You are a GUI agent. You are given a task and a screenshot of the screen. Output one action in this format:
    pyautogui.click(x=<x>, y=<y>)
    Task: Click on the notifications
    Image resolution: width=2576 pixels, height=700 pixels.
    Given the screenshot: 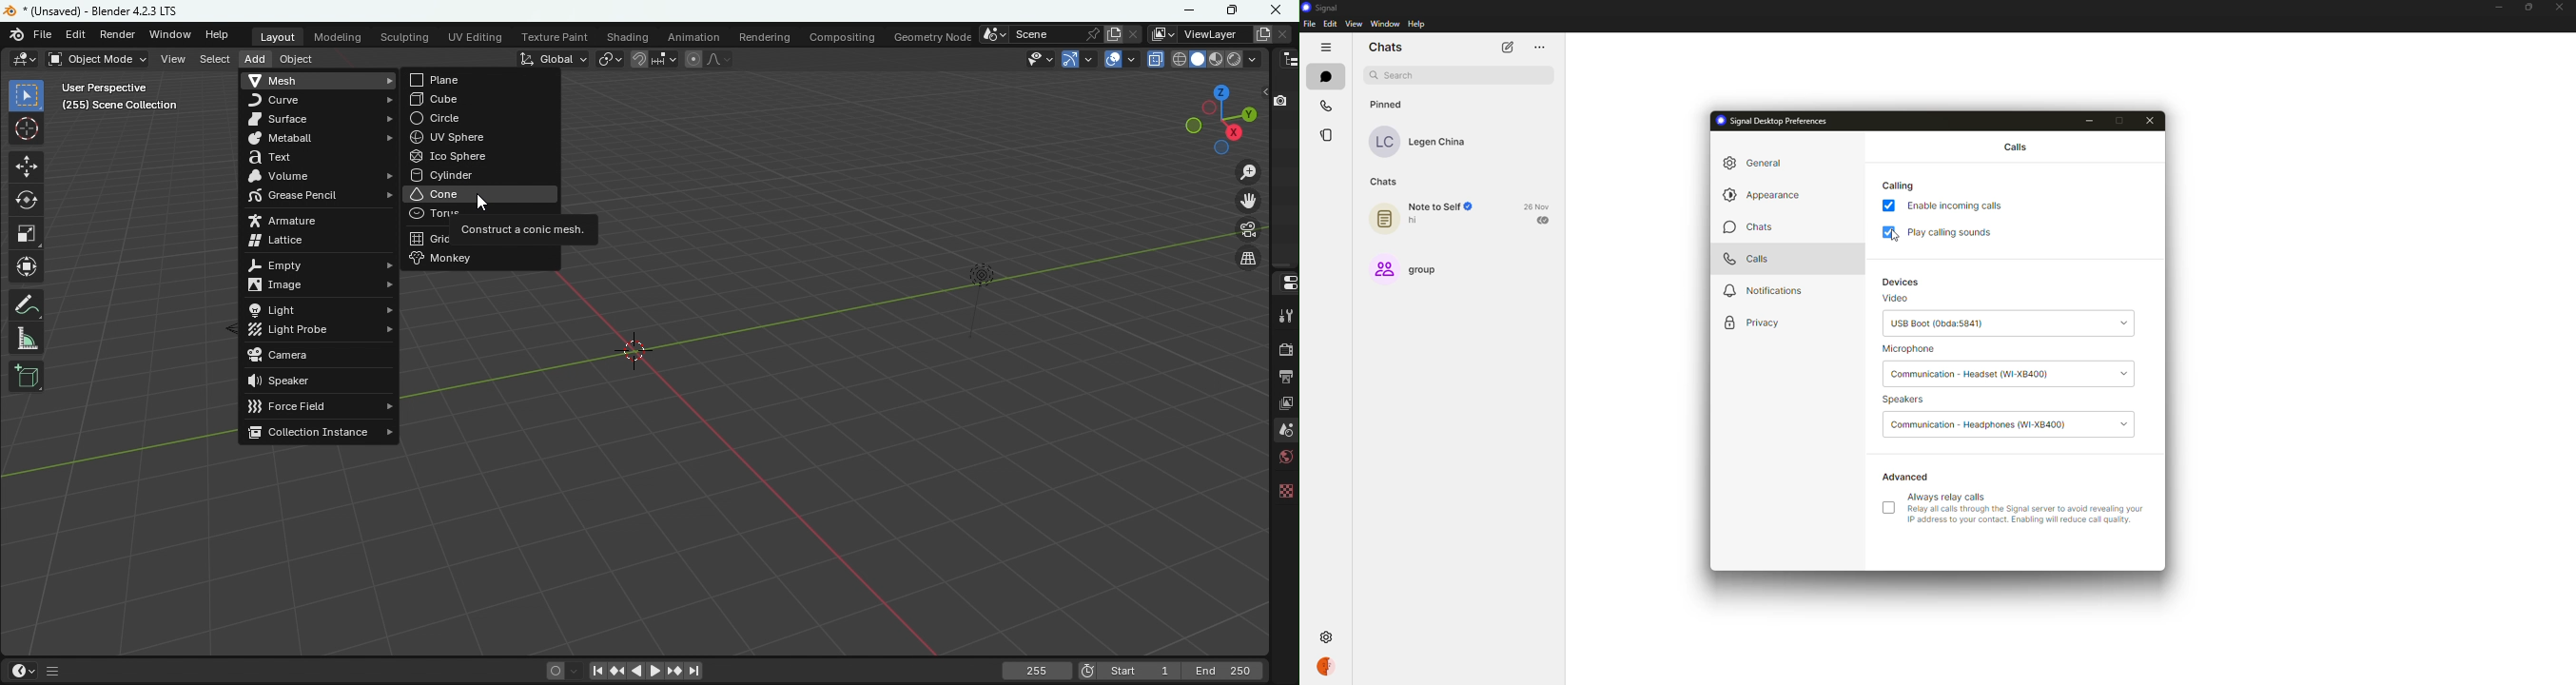 What is the action you would take?
    pyautogui.click(x=1773, y=289)
    